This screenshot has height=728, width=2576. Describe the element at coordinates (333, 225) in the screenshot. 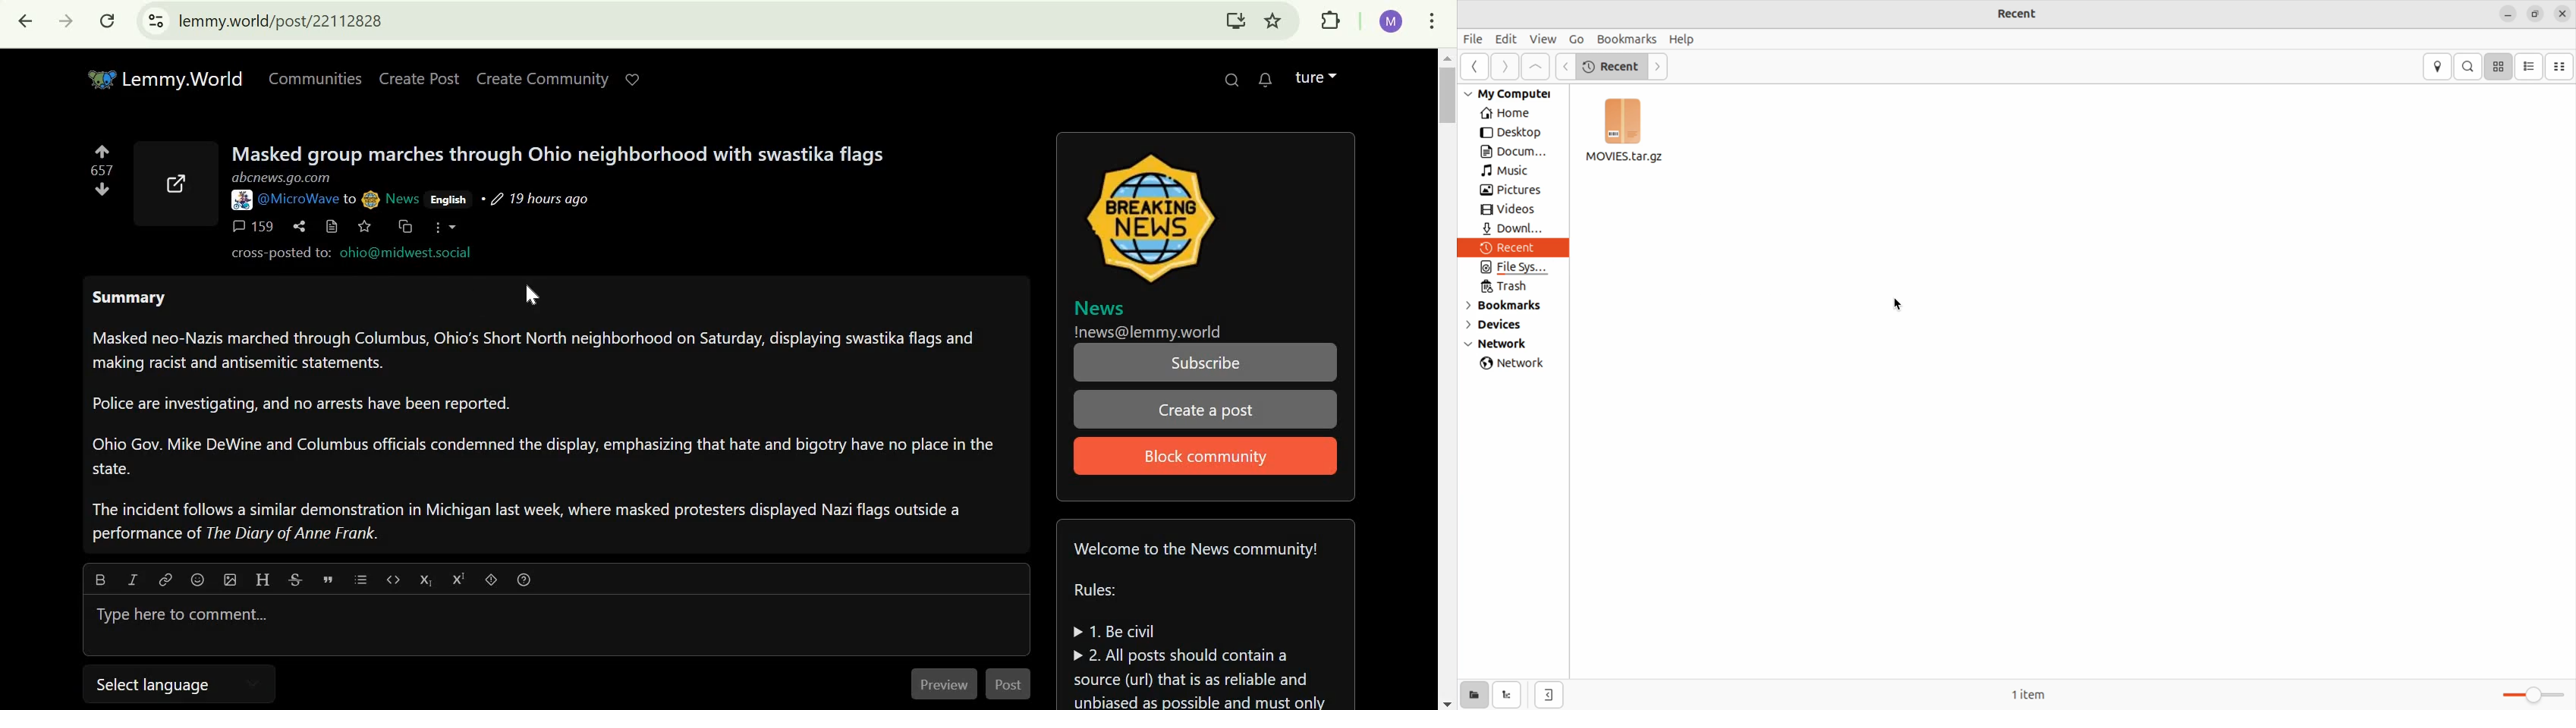

I see `view source` at that location.